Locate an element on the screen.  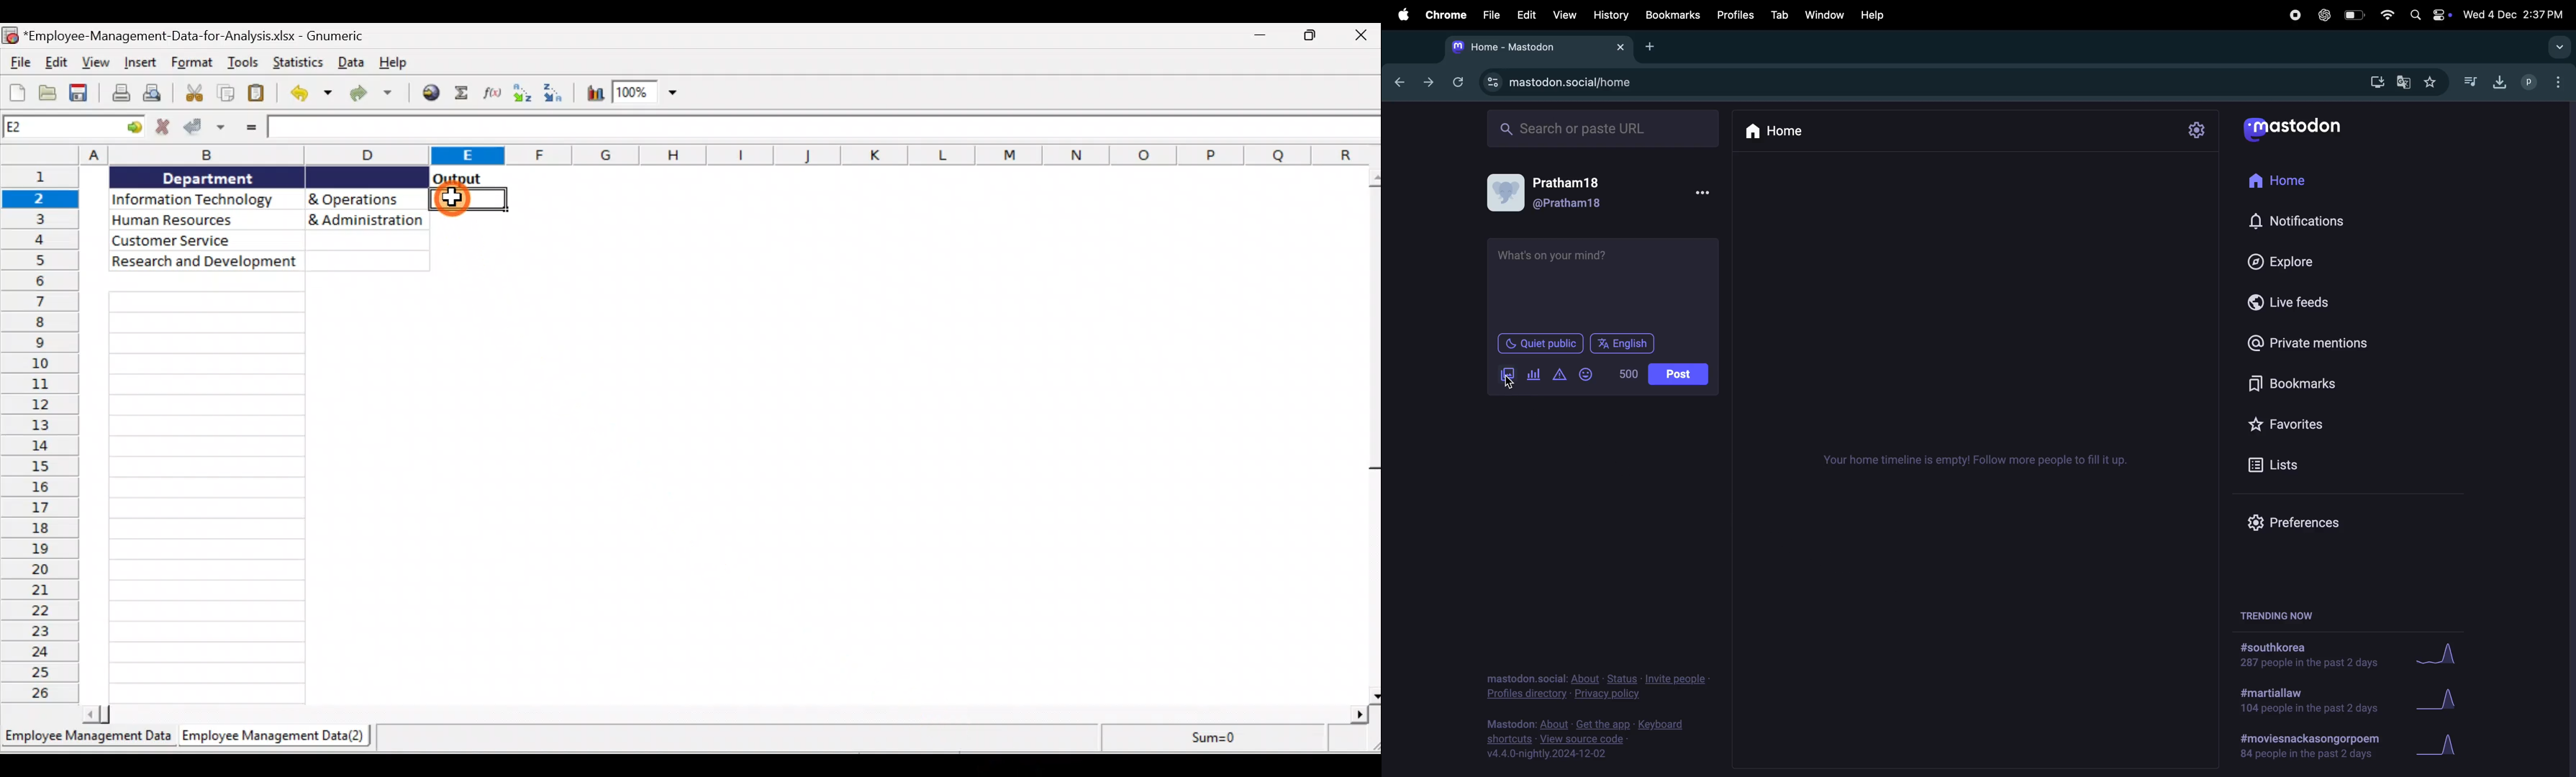
music is located at coordinates (2470, 81).